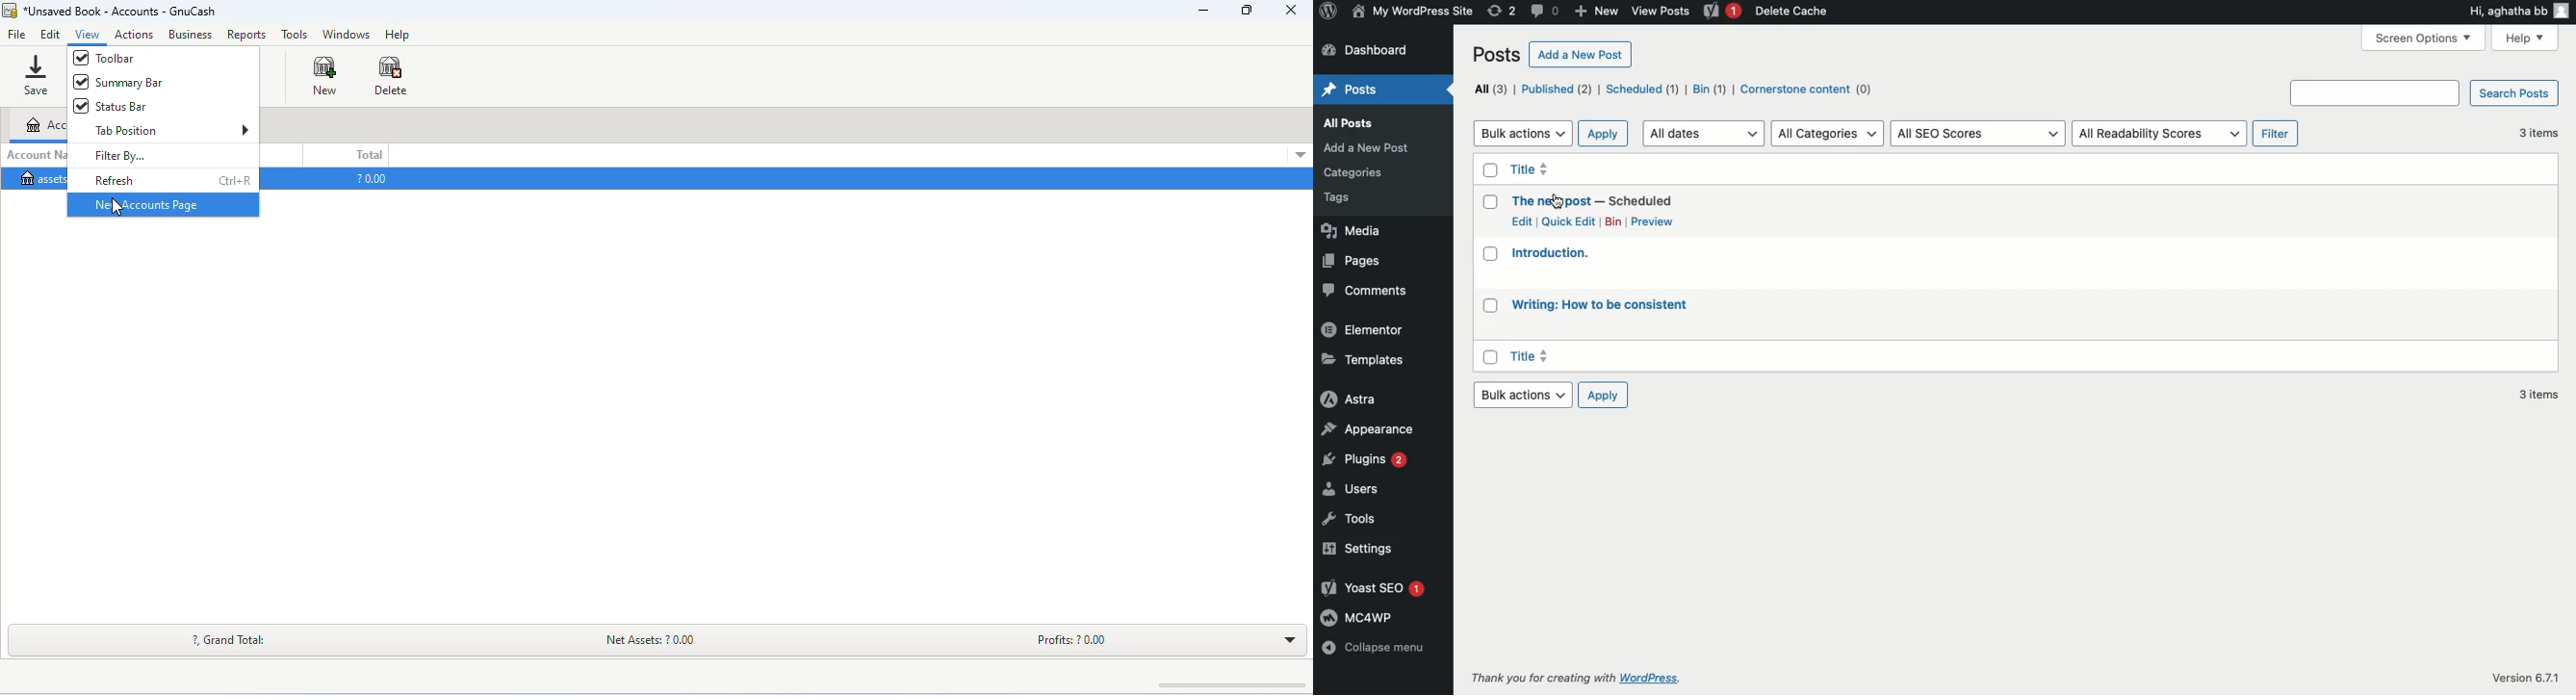  Describe the element at coordinates (1374, 647) in the screenshot. I see `Collapse menu` at that location.